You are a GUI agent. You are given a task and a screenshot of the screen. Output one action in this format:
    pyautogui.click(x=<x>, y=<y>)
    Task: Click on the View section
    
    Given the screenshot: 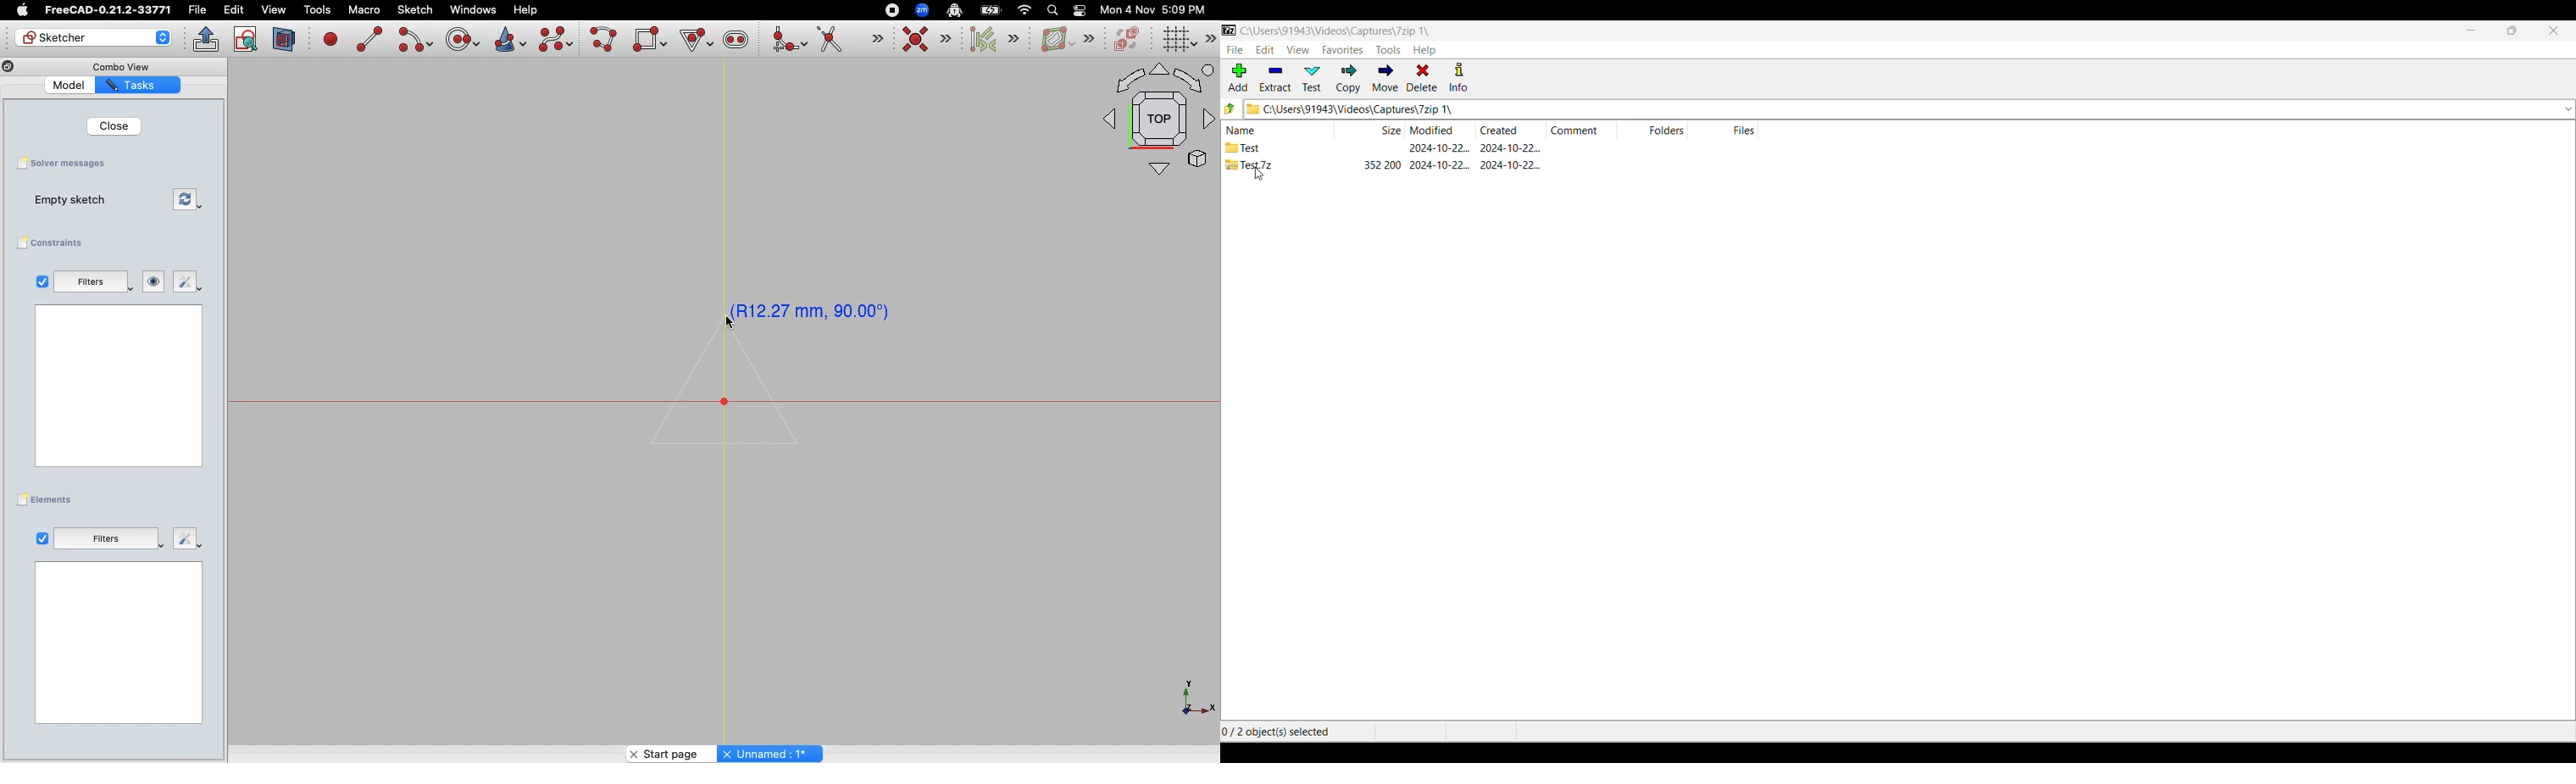 What is the action you would take?
    pyautogui.click(x=285, y=39)
    